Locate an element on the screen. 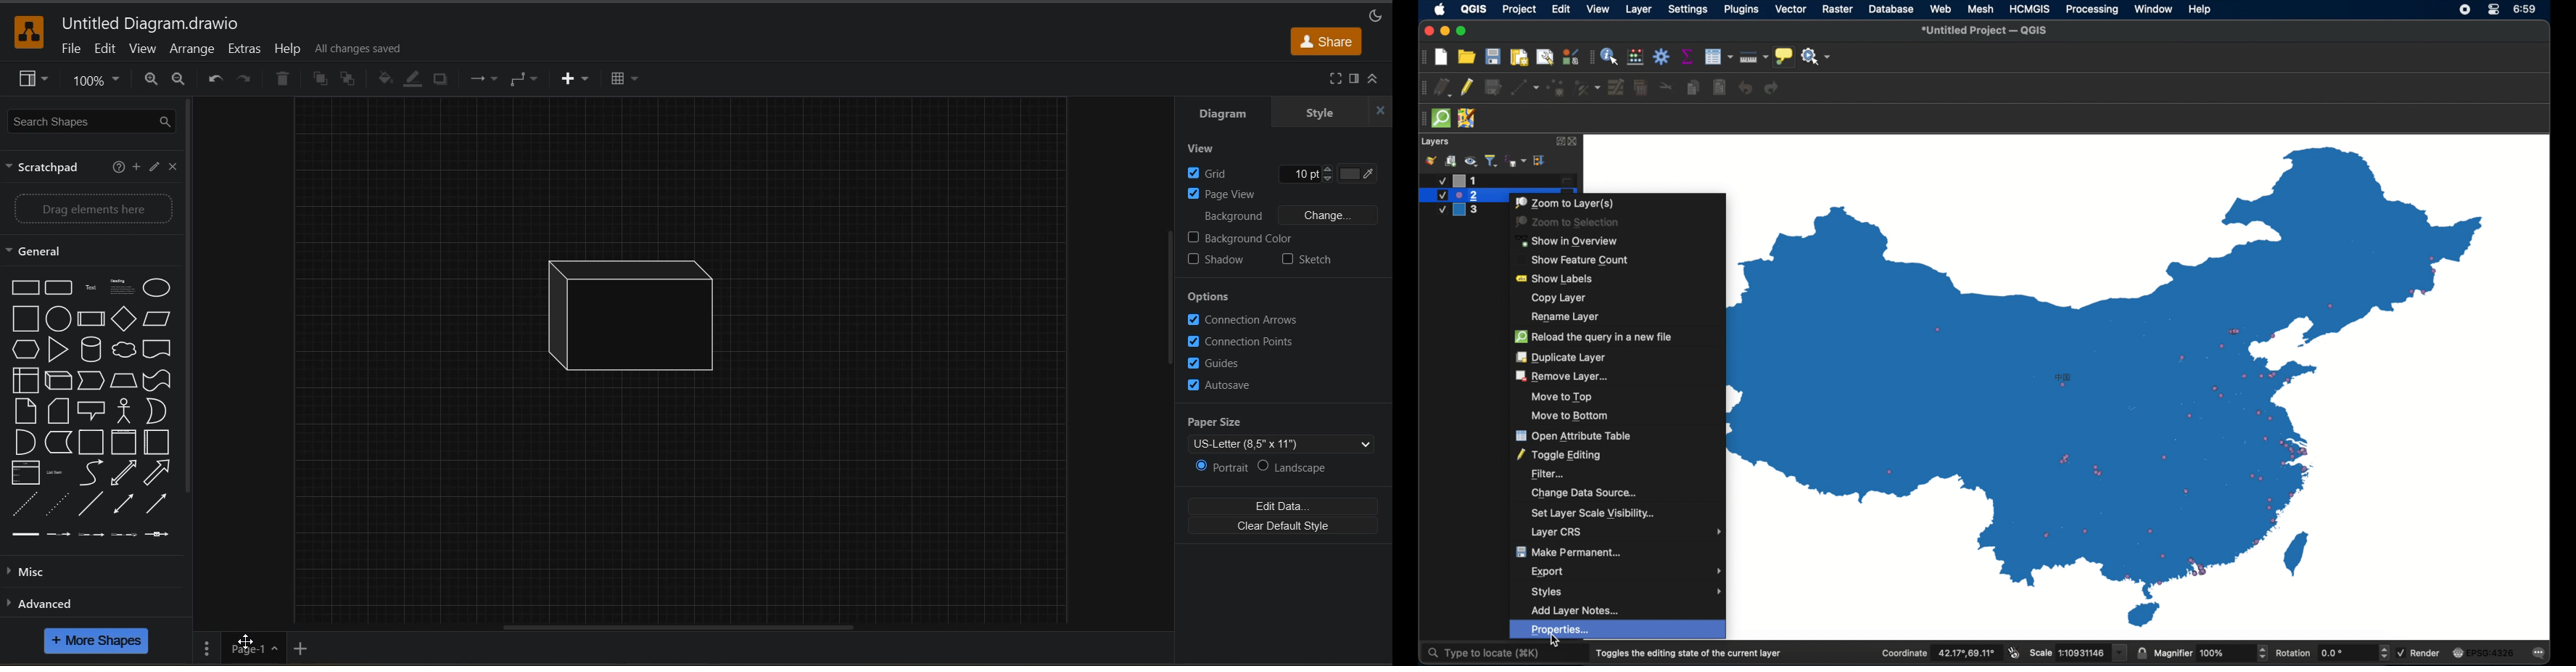 The height and width of the screenshot is (672, 2576). clear default style is located at coordinates (1284, 527).